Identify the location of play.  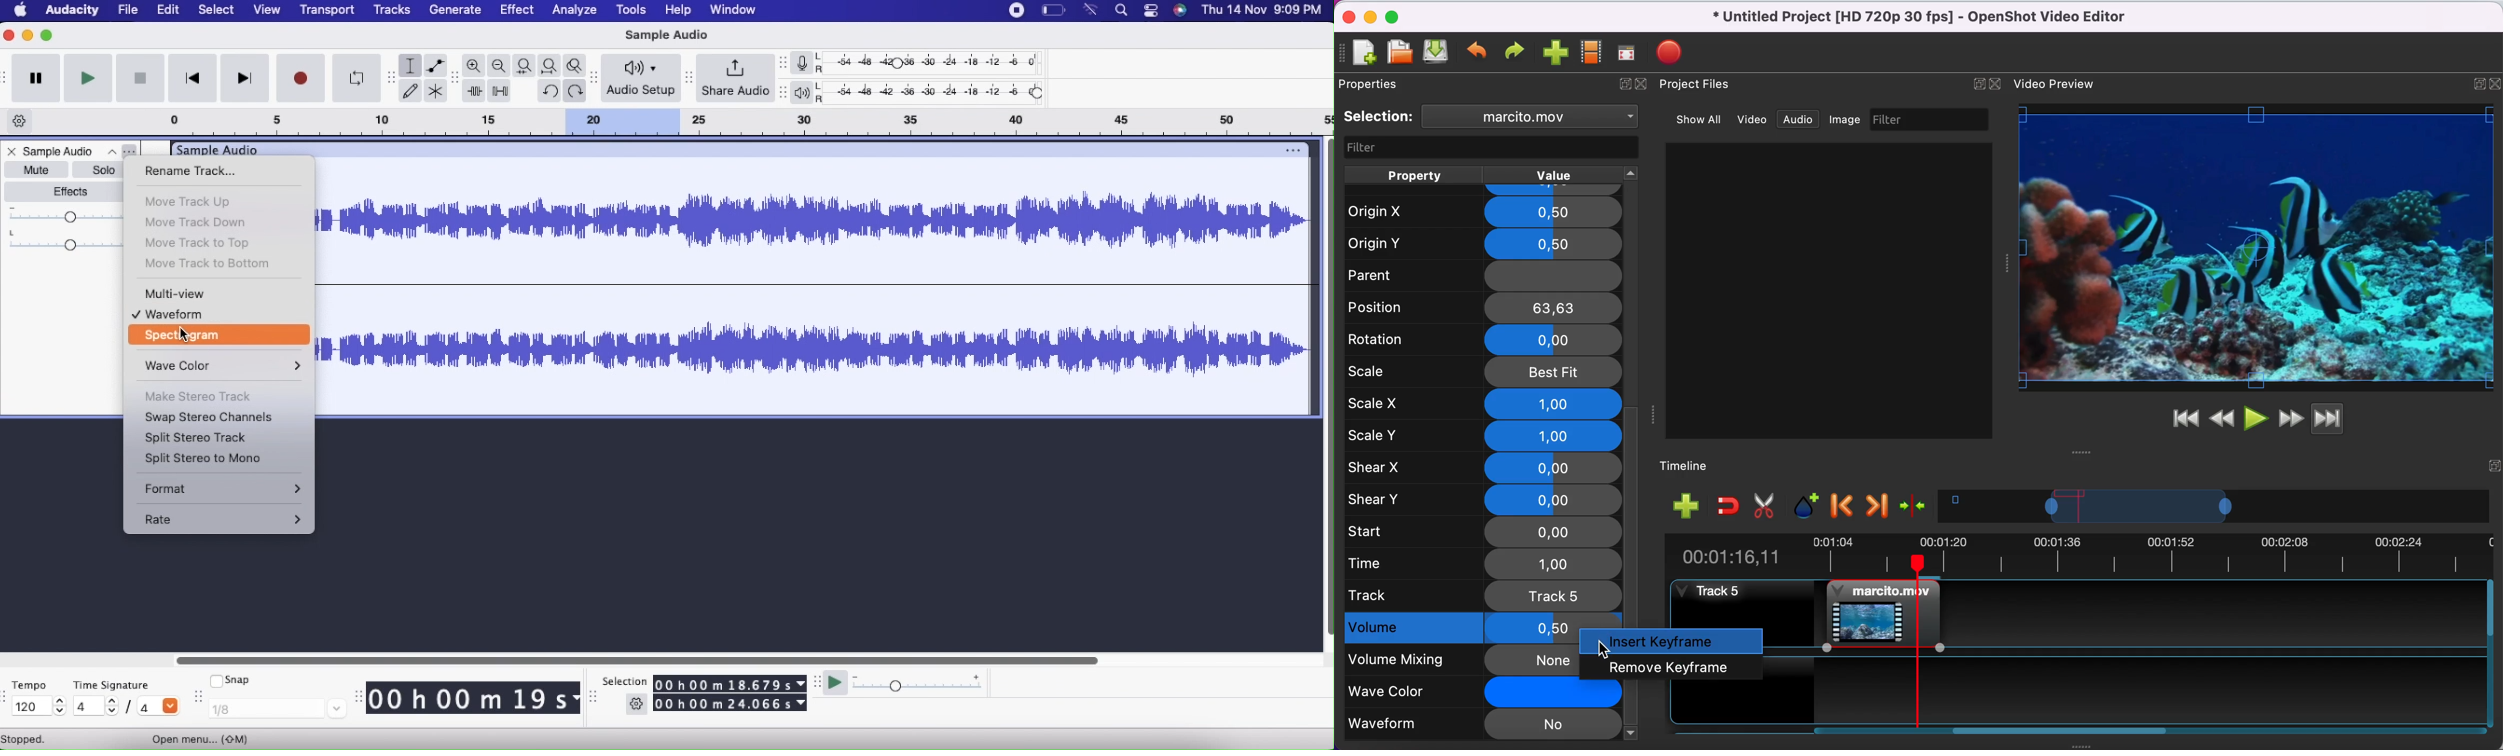
(2256, 417).